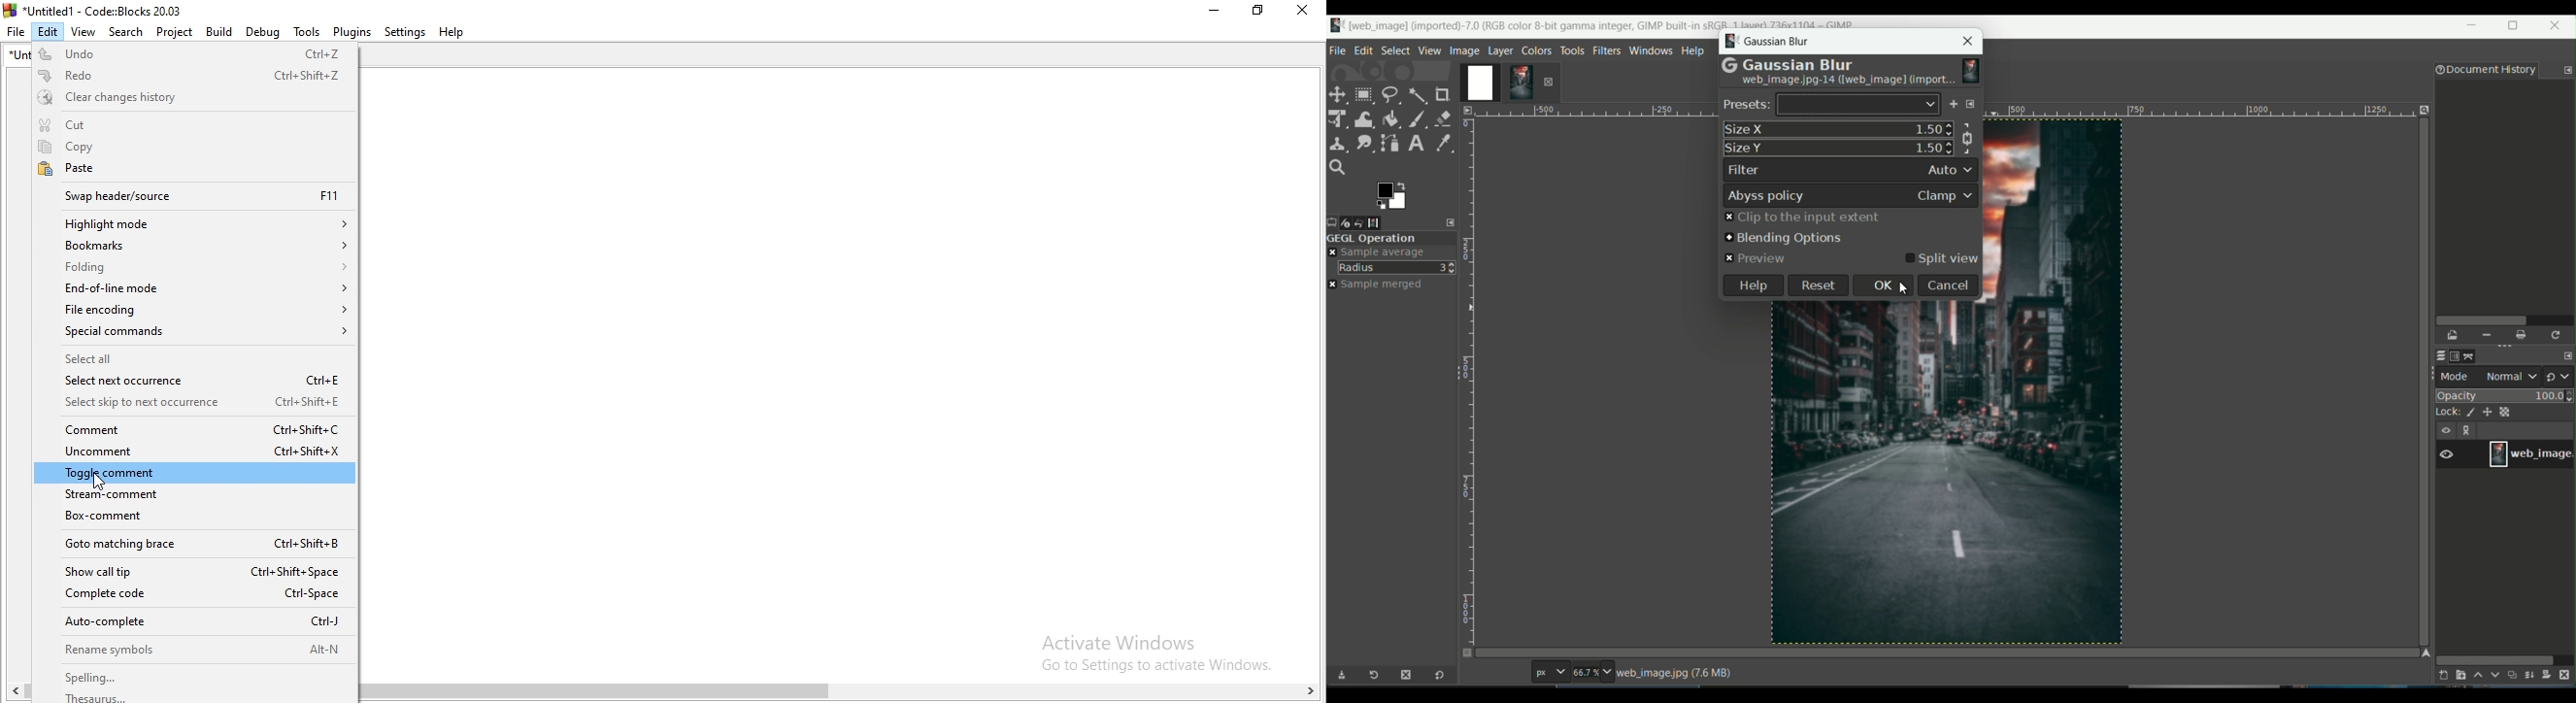 This screenshot has width=2576, height=728. Describe the element at coordinates (2558, 27) in the screenshot. I see `close window` at that location.